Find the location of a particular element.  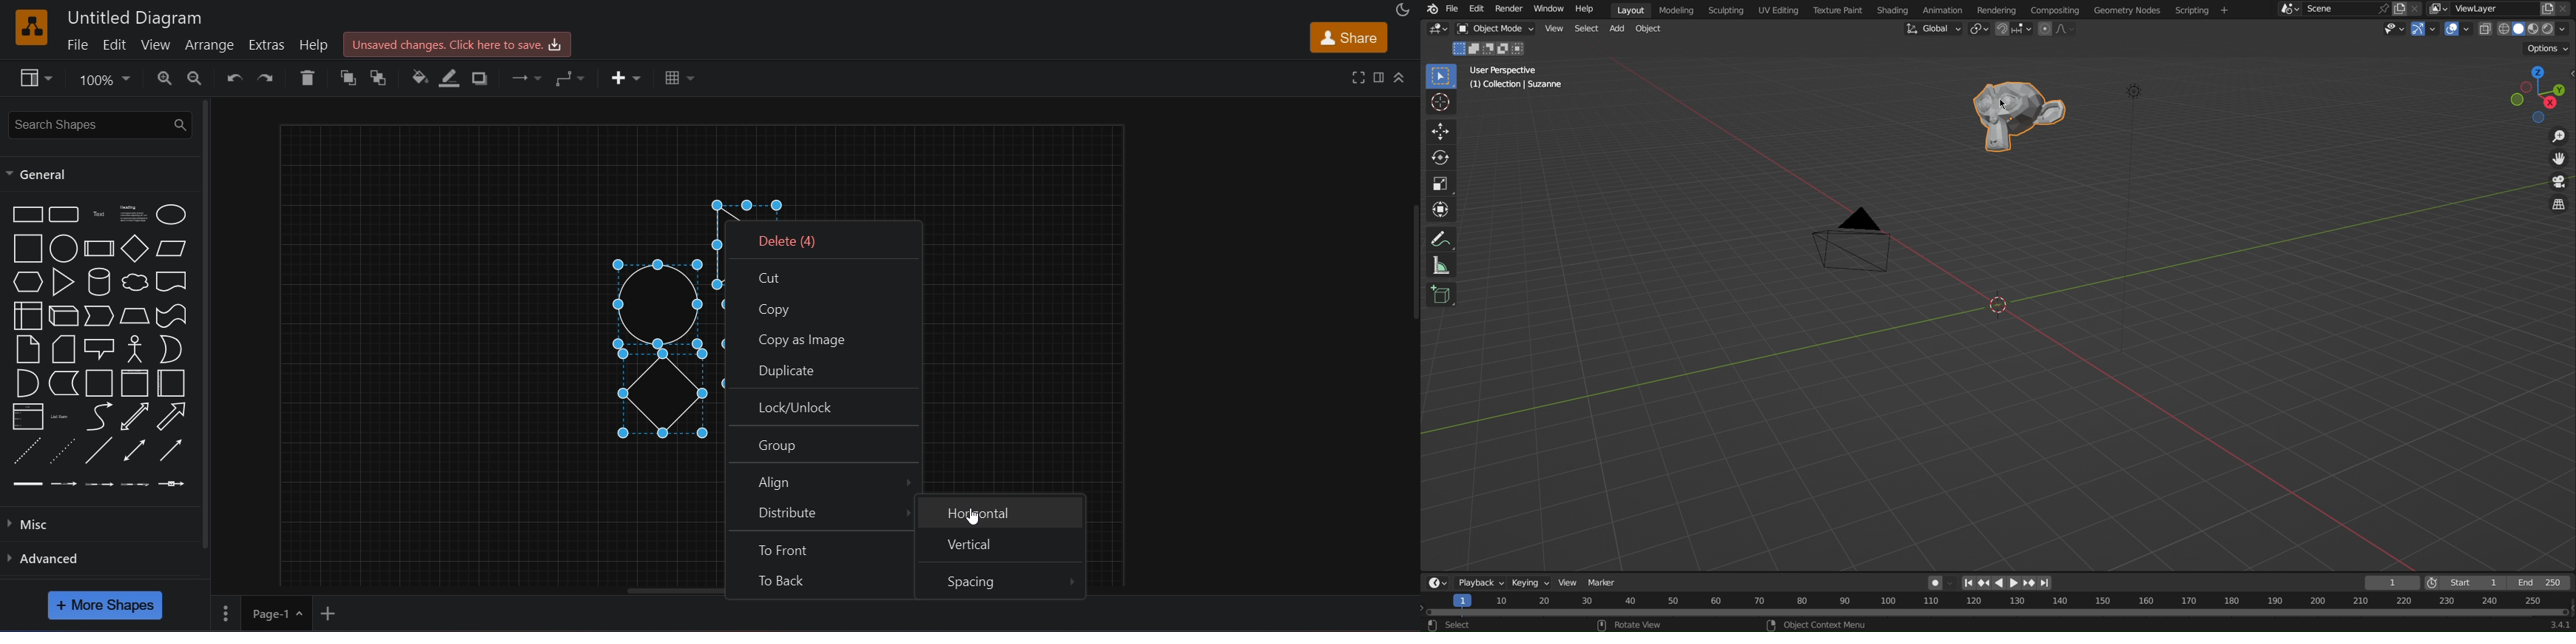

Marker is located at coordinates (1603, 583).